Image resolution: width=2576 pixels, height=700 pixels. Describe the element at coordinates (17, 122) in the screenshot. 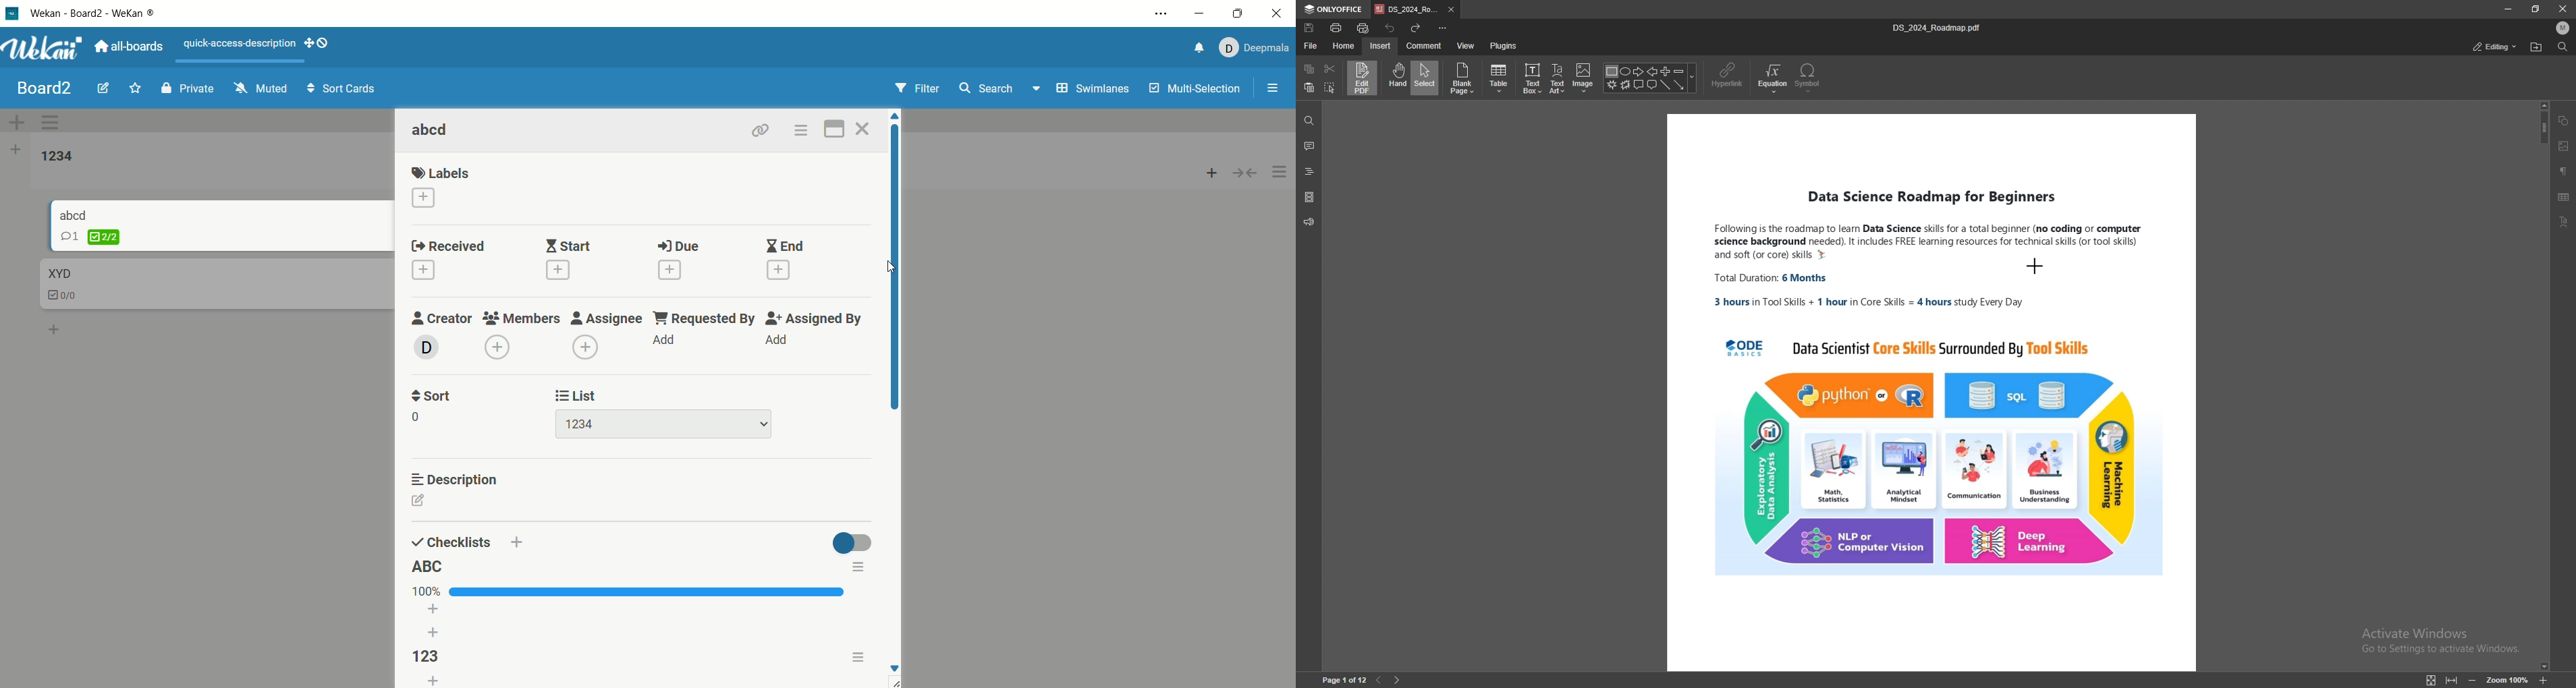

I see `add swimlane` at that location.